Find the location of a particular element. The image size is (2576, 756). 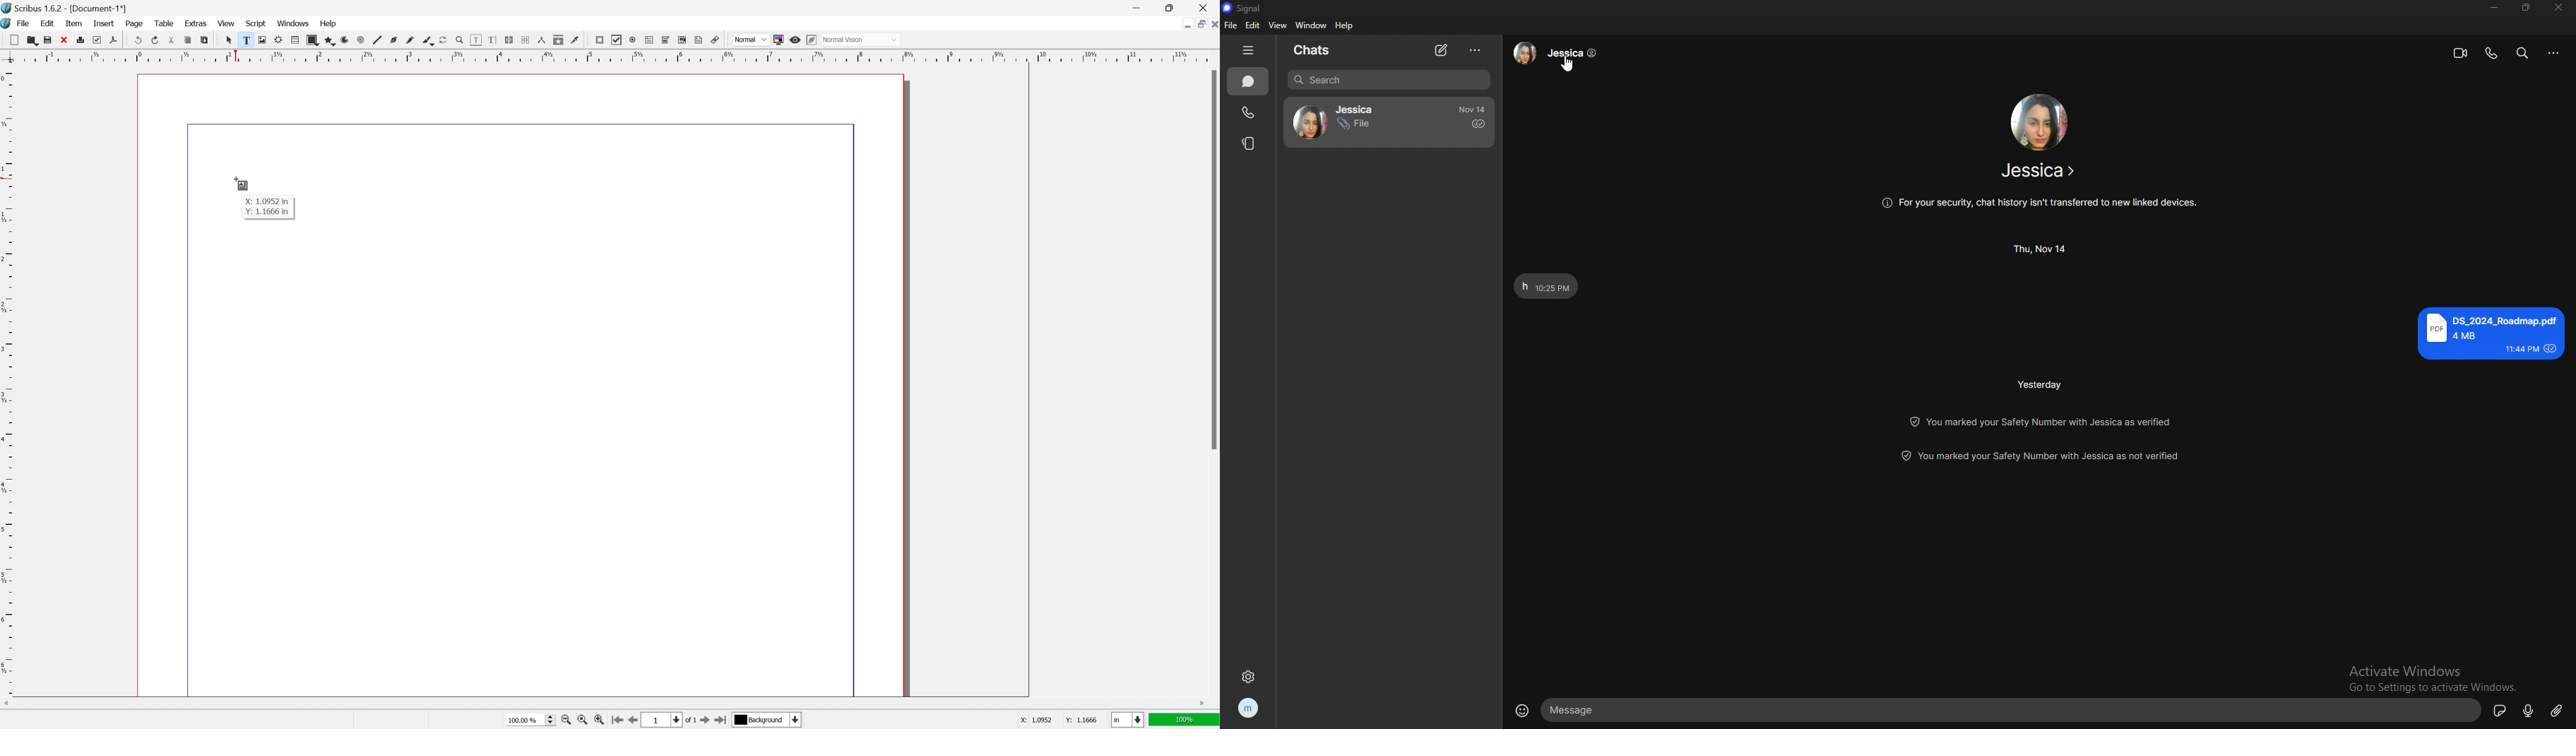

normal is located at coordinates (751, 39).